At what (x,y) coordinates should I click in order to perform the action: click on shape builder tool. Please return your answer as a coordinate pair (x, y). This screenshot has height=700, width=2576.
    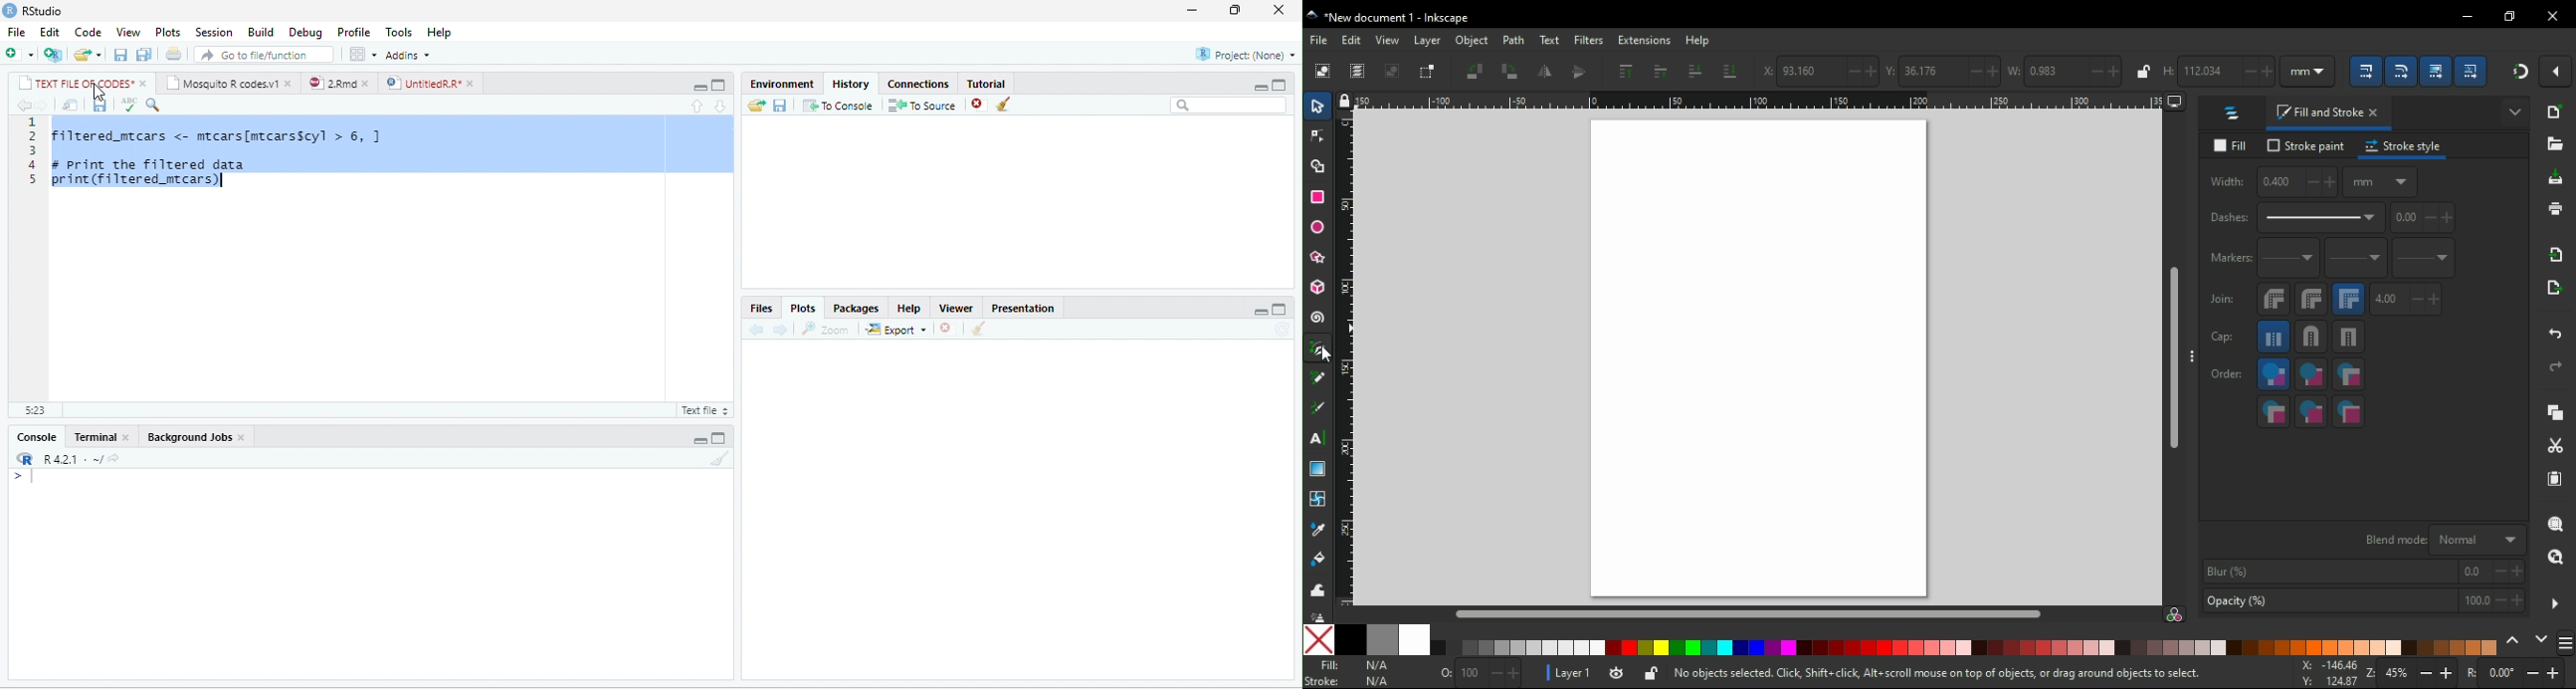
    Looking at the image, I should click on (1315, 166).